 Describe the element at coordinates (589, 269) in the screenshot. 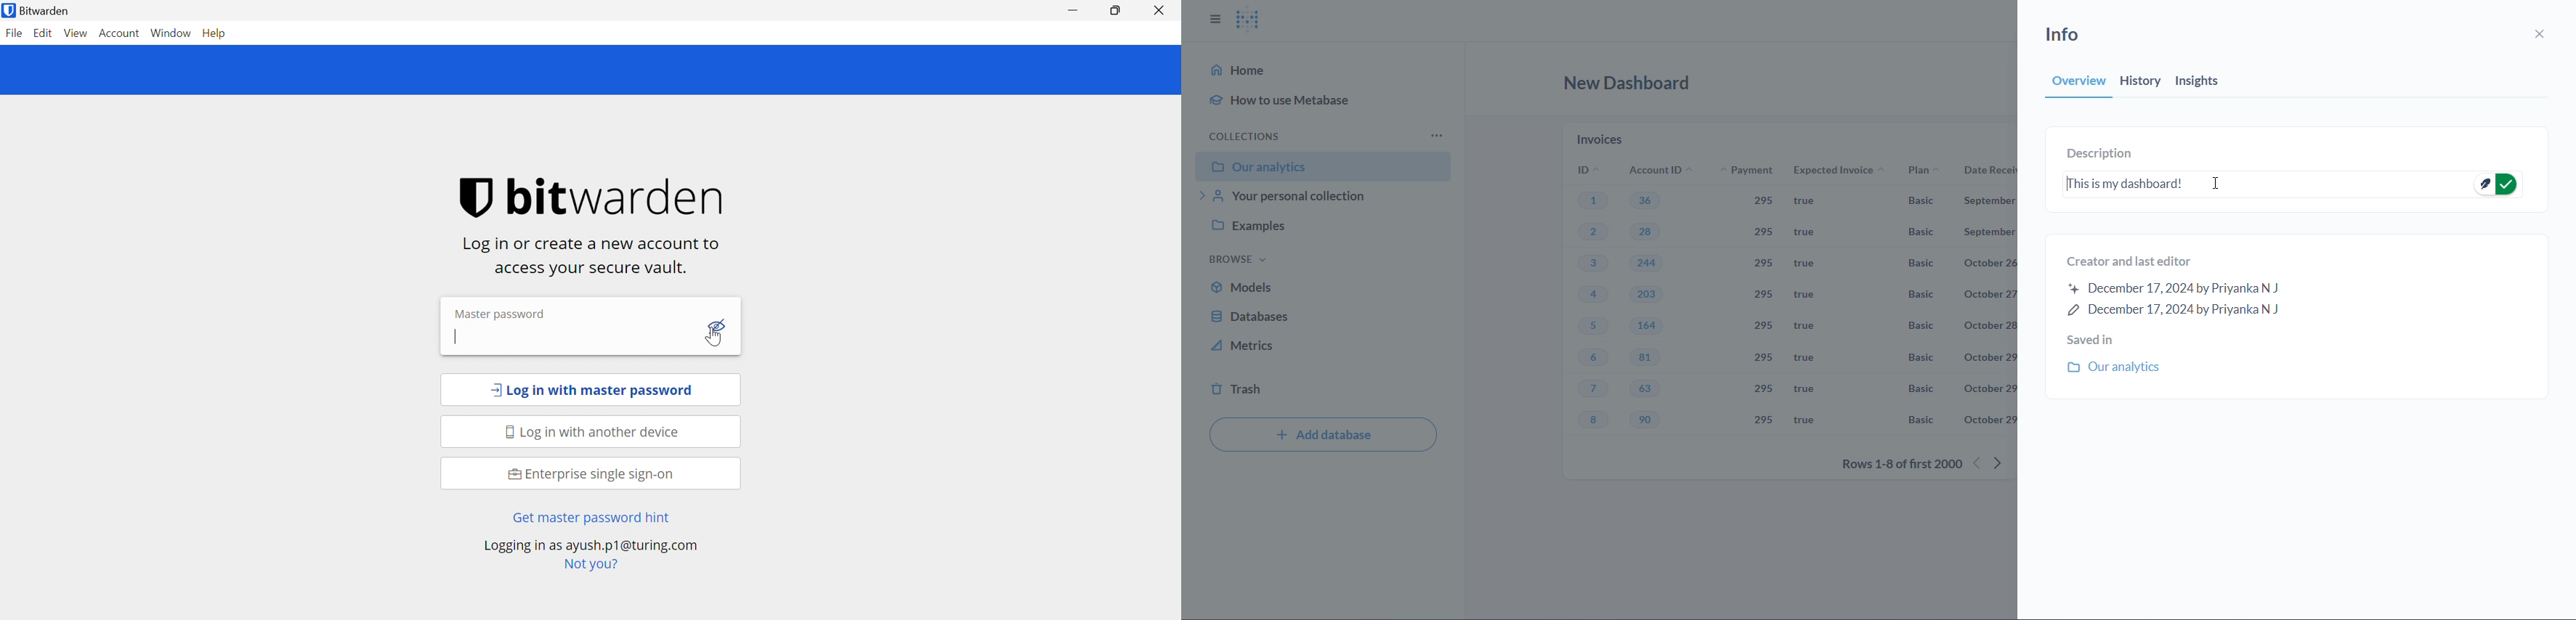

I see `access your vault.` at that location.